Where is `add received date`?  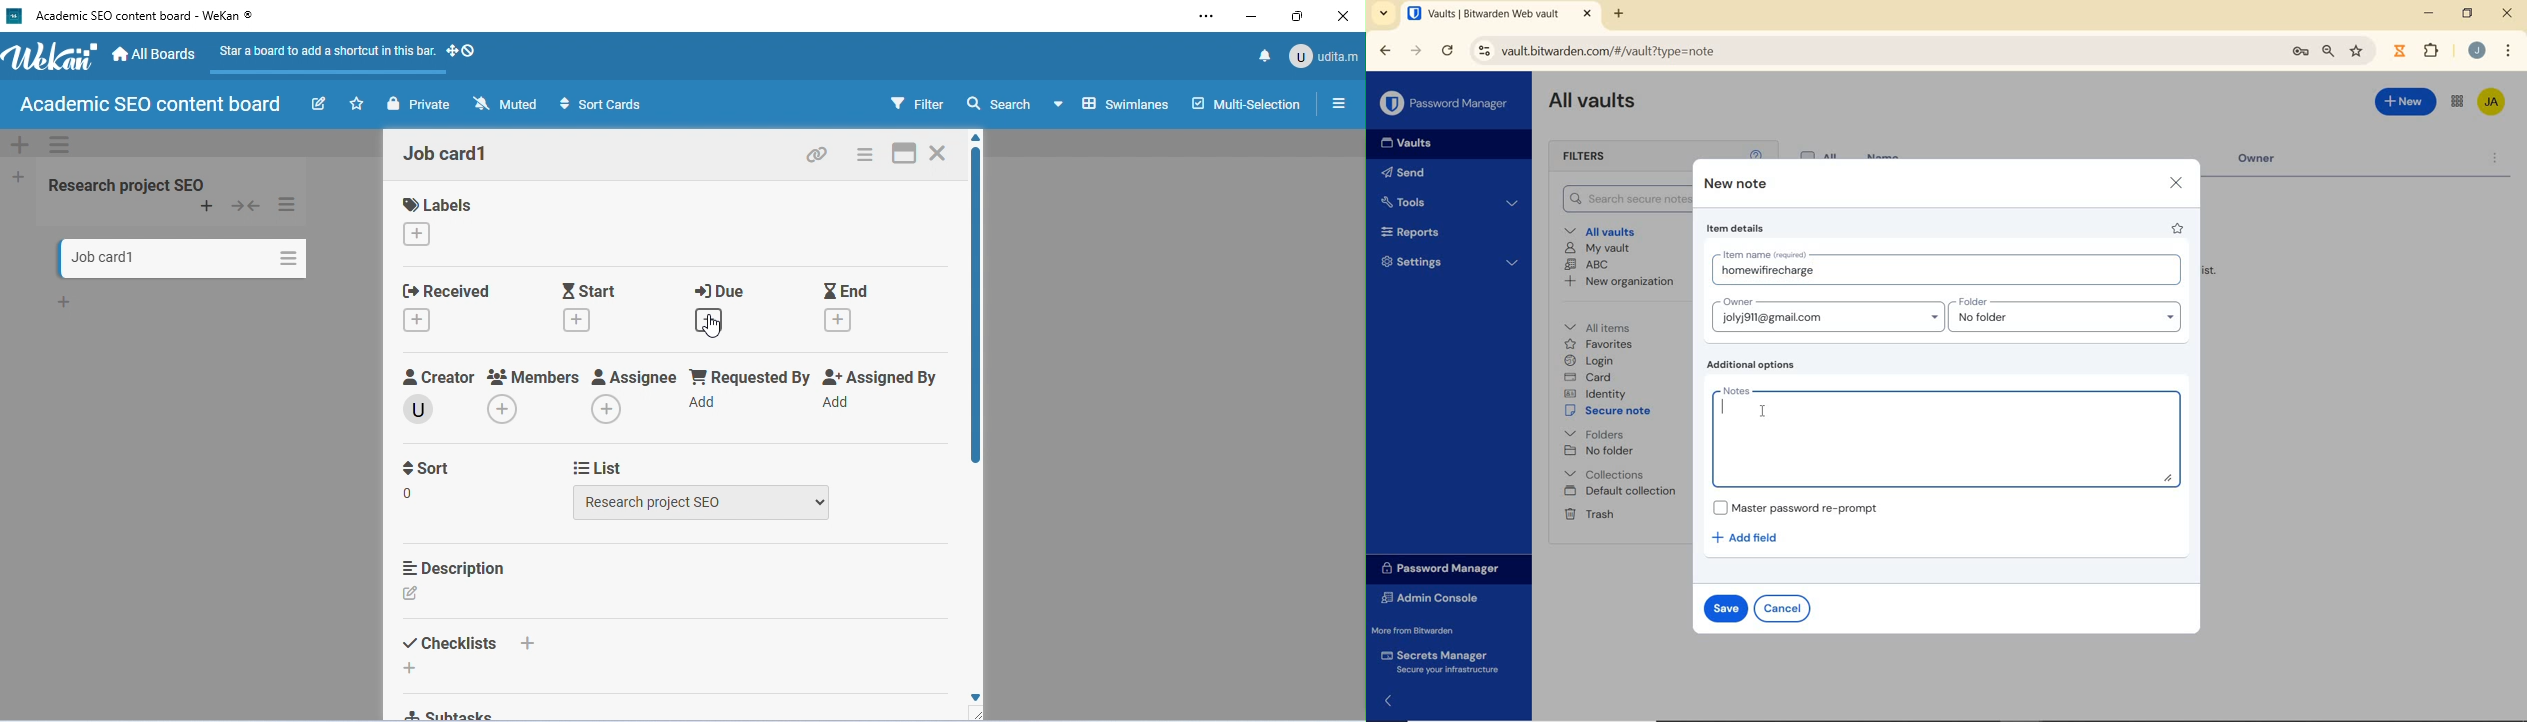
add received date is located at coordinates (417, 319).